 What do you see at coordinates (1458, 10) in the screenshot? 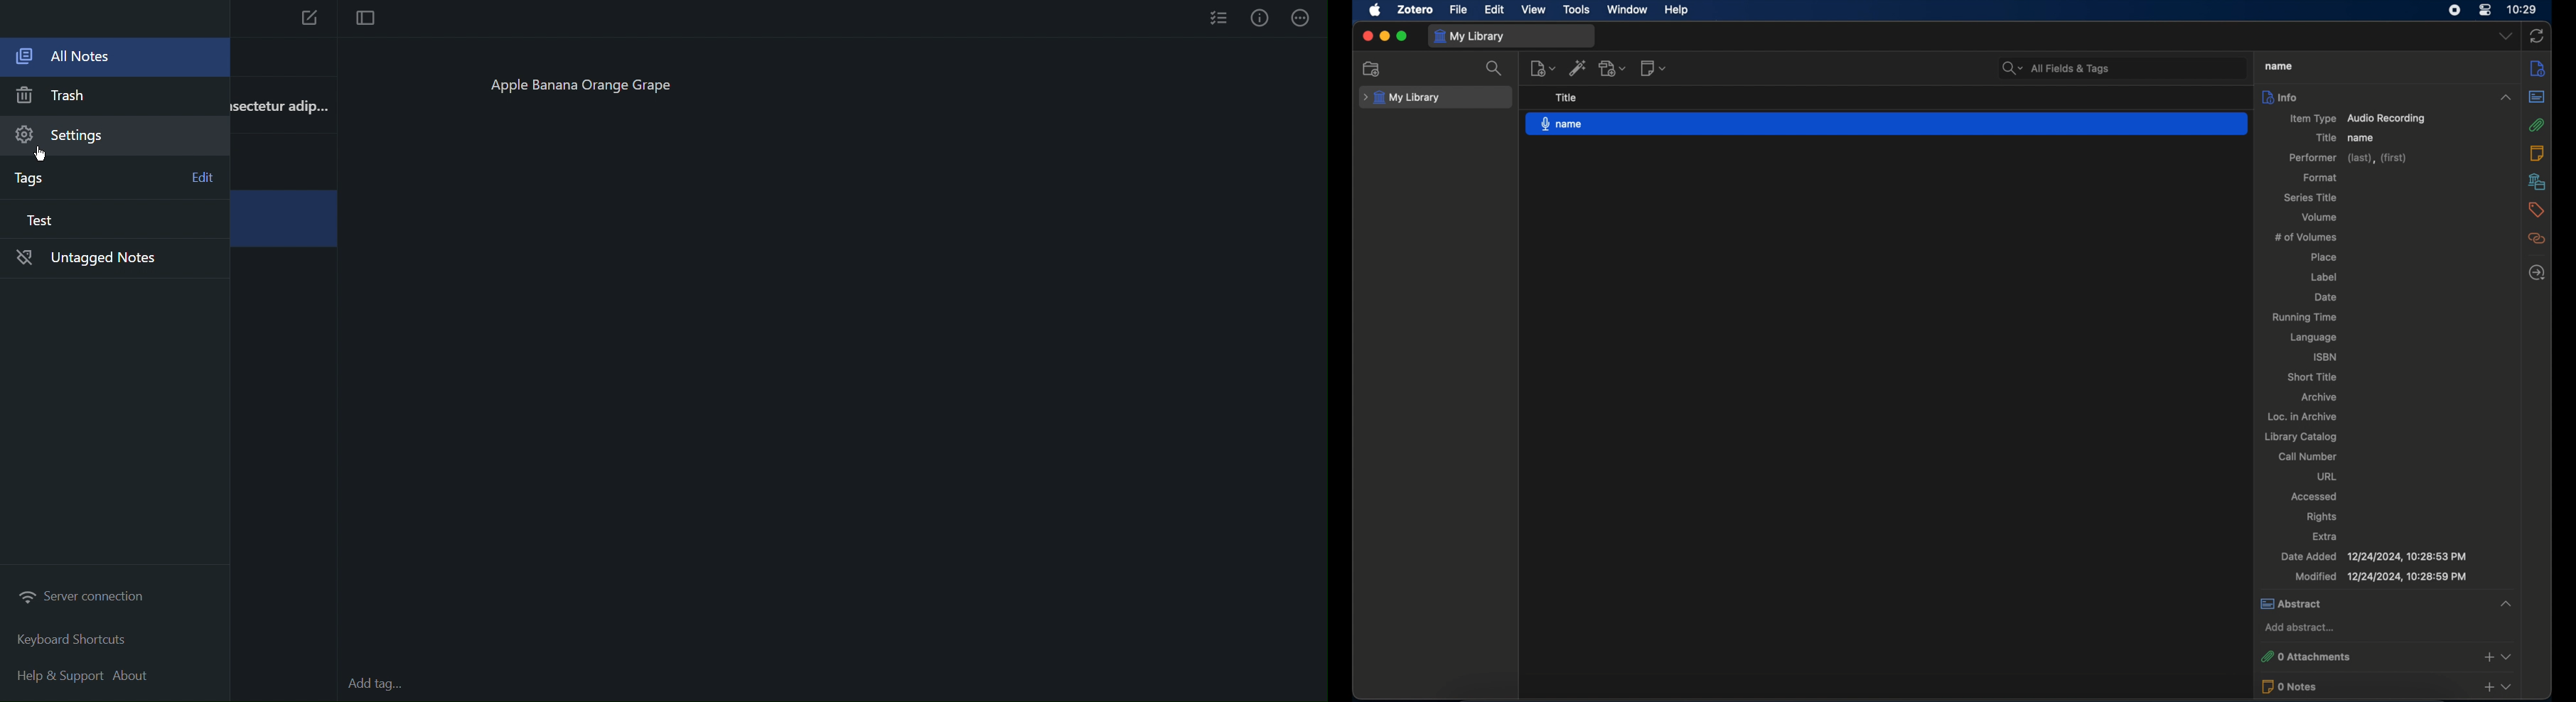
I see `file` at bounding box center [1458, 10].